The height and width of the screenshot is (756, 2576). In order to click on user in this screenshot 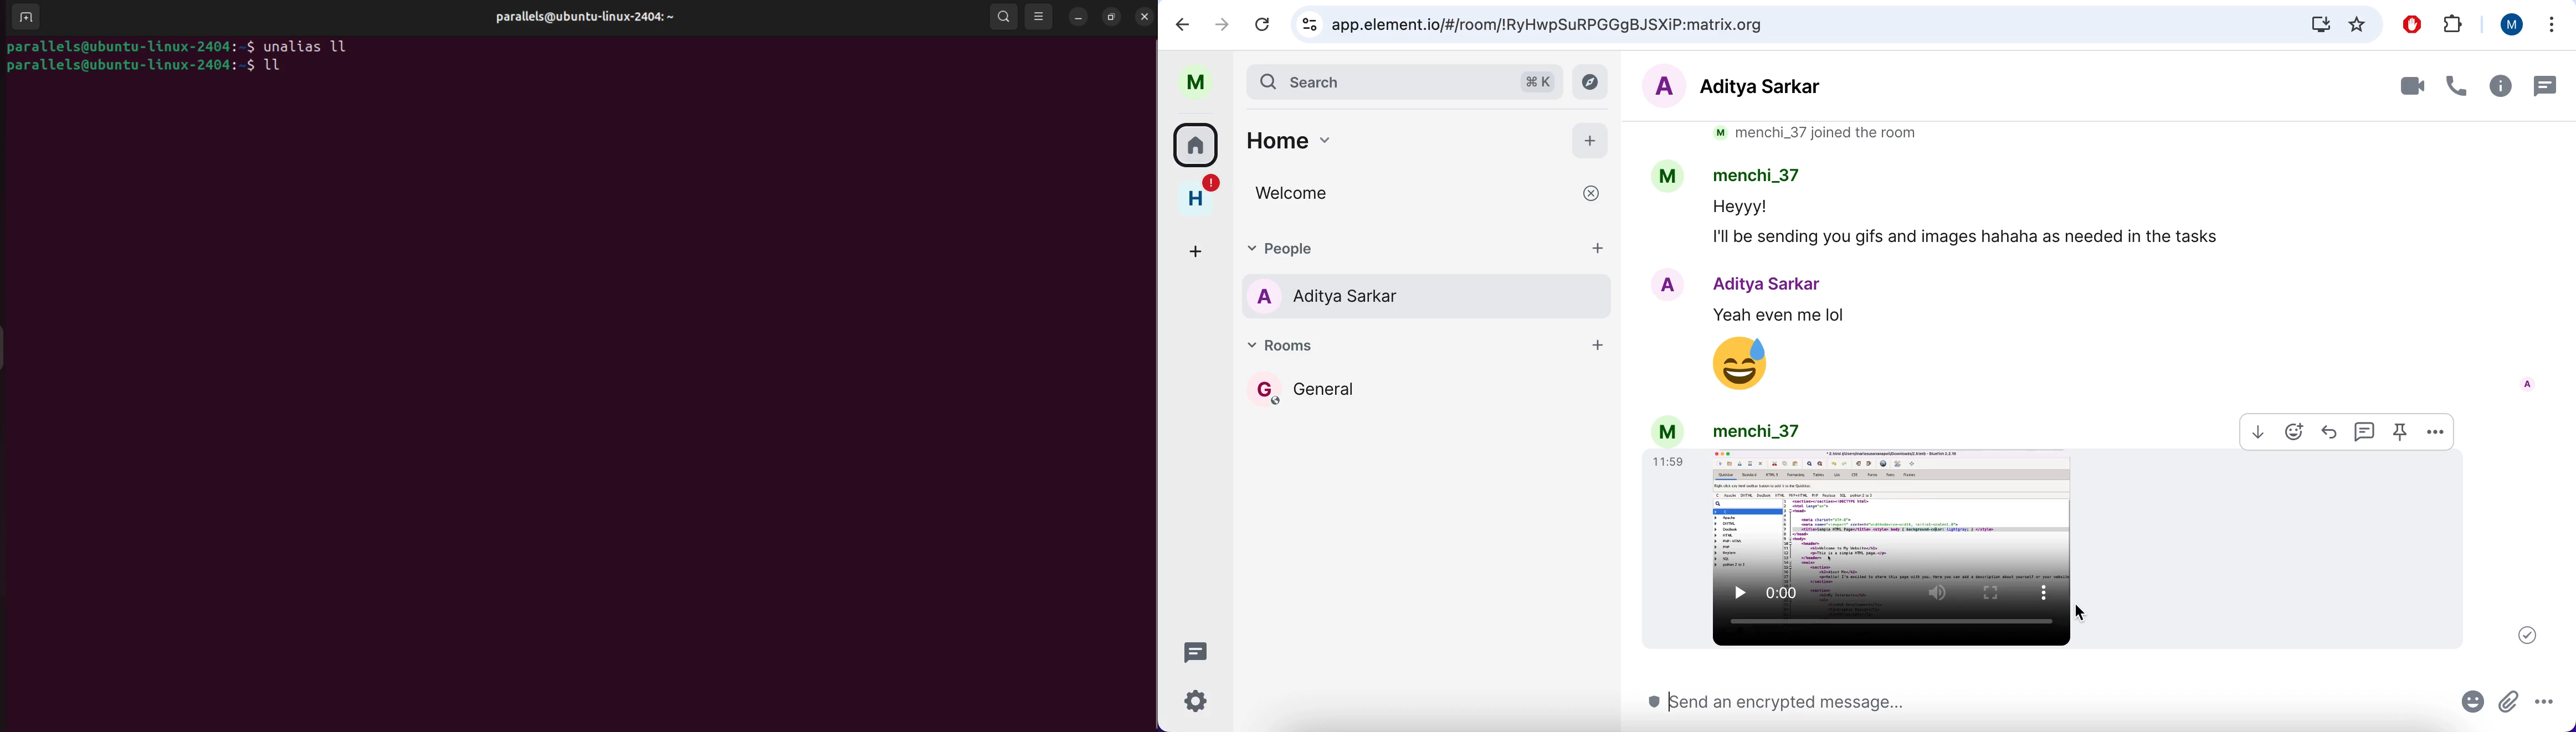, I will do `click(1194, 80)`.